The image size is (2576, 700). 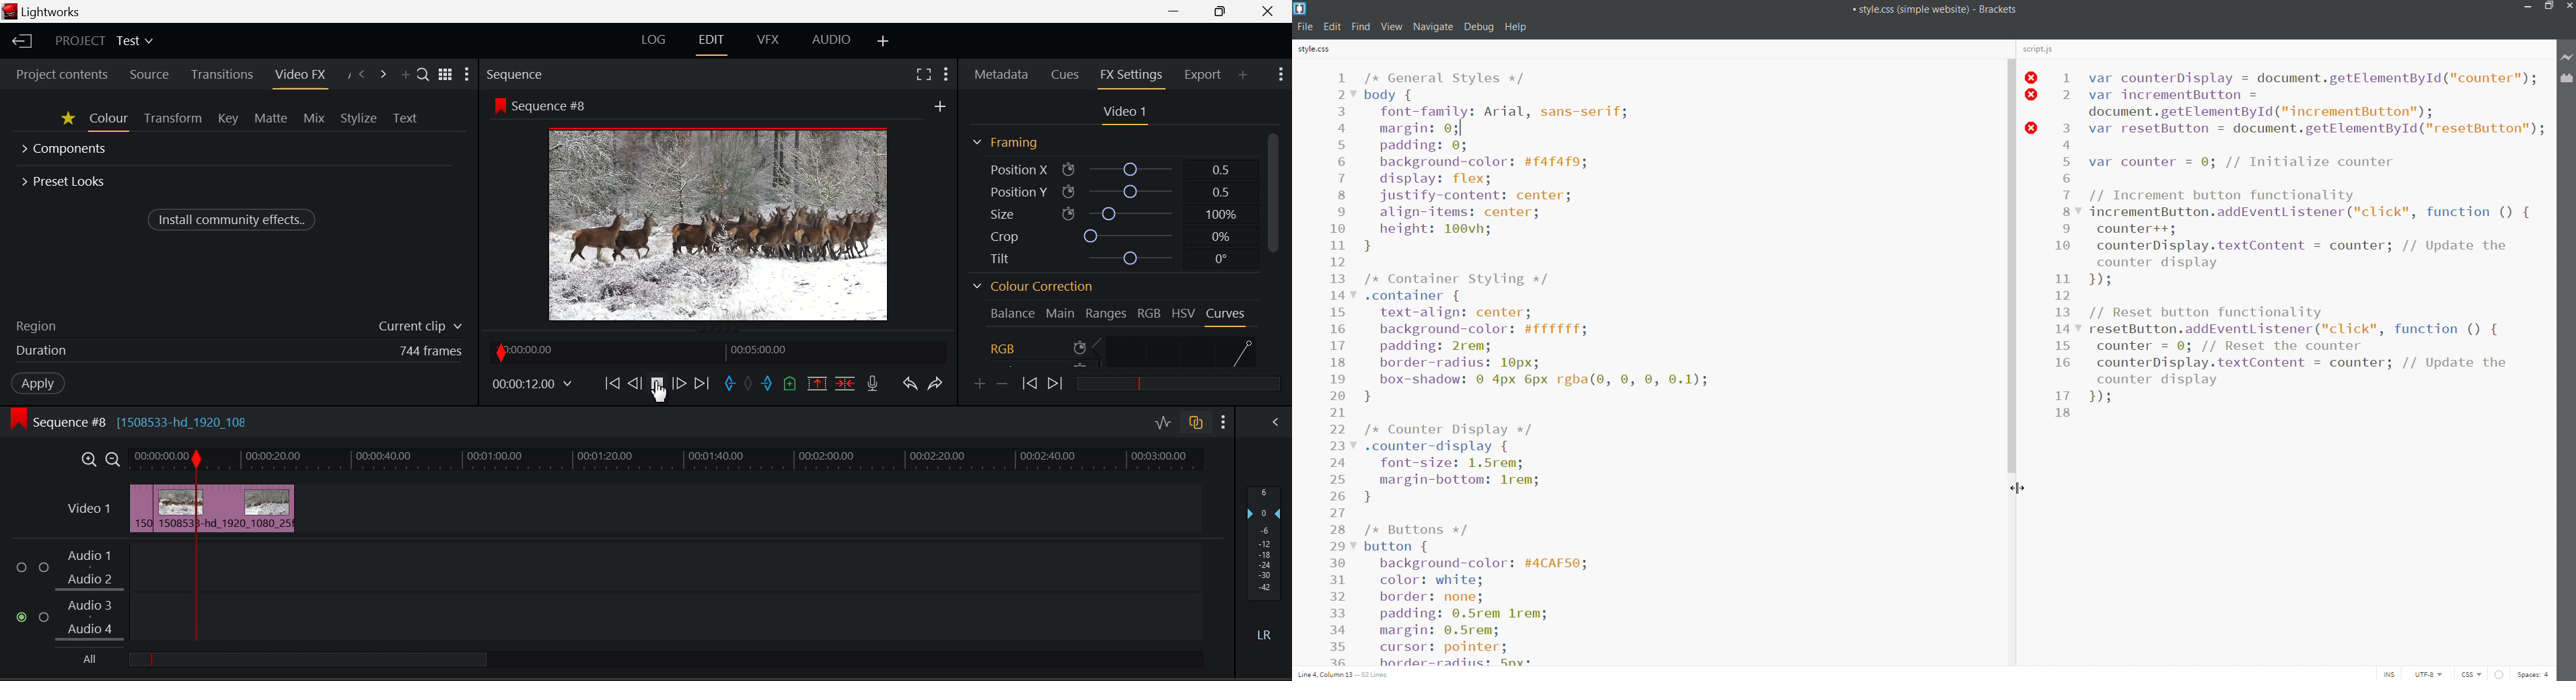 I want to click on Remove keyframe, so click(x=1003, y=384).